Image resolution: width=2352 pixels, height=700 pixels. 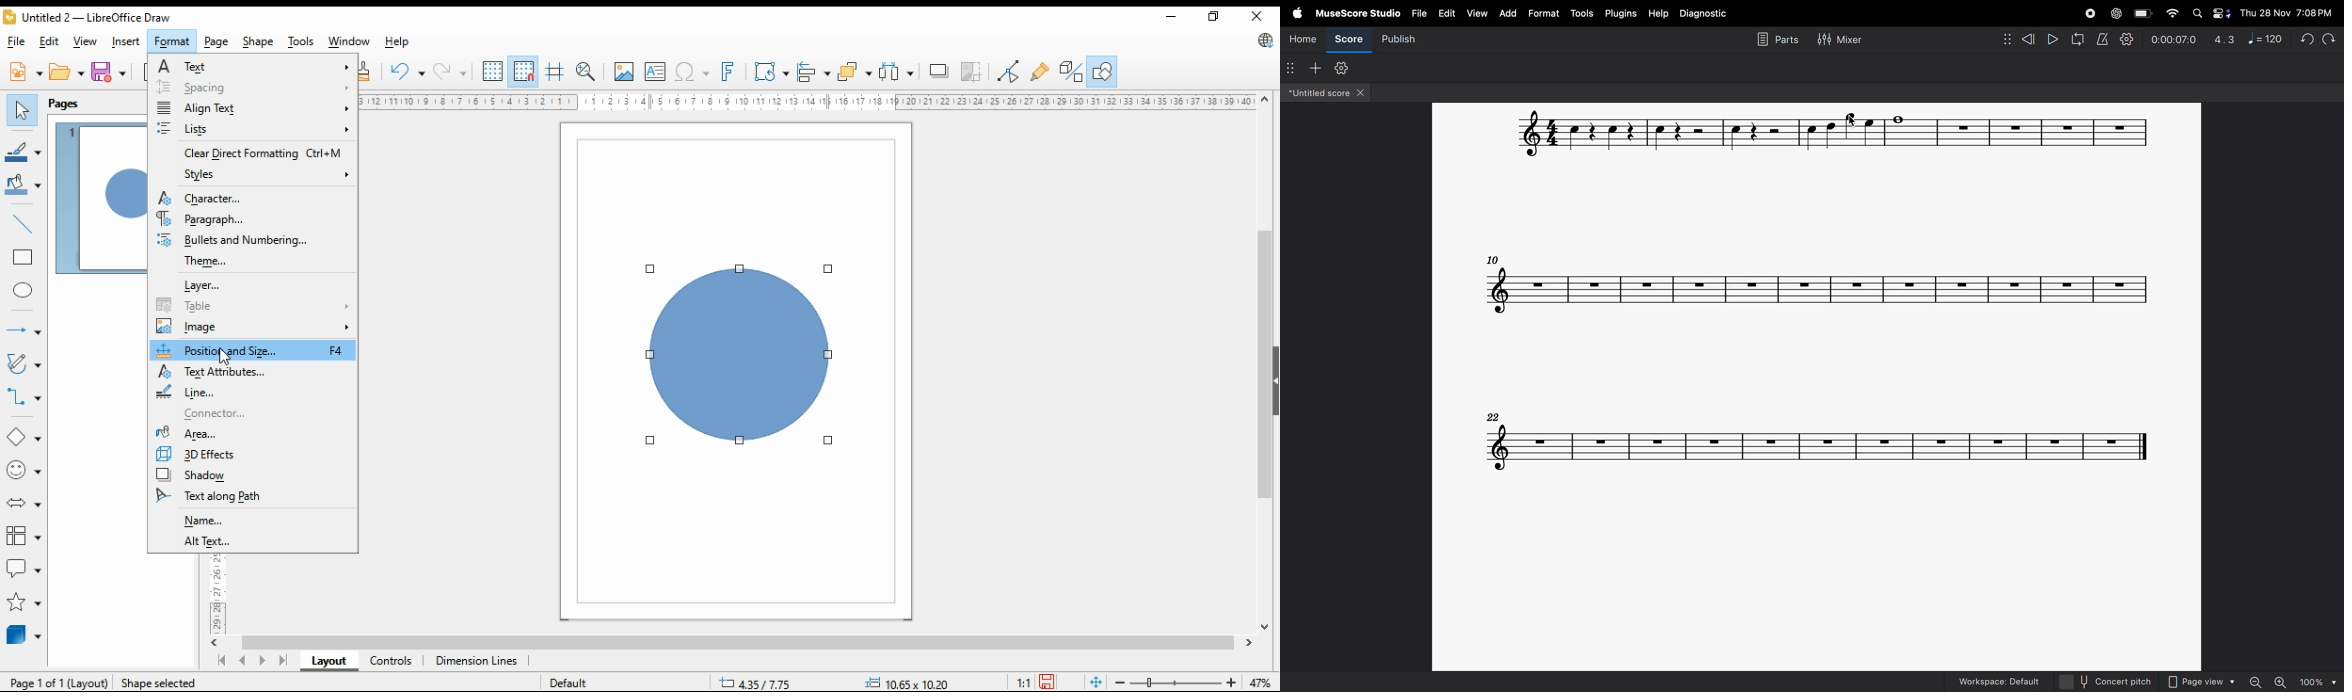 I want to click on edit, so click(x=49, y=41).